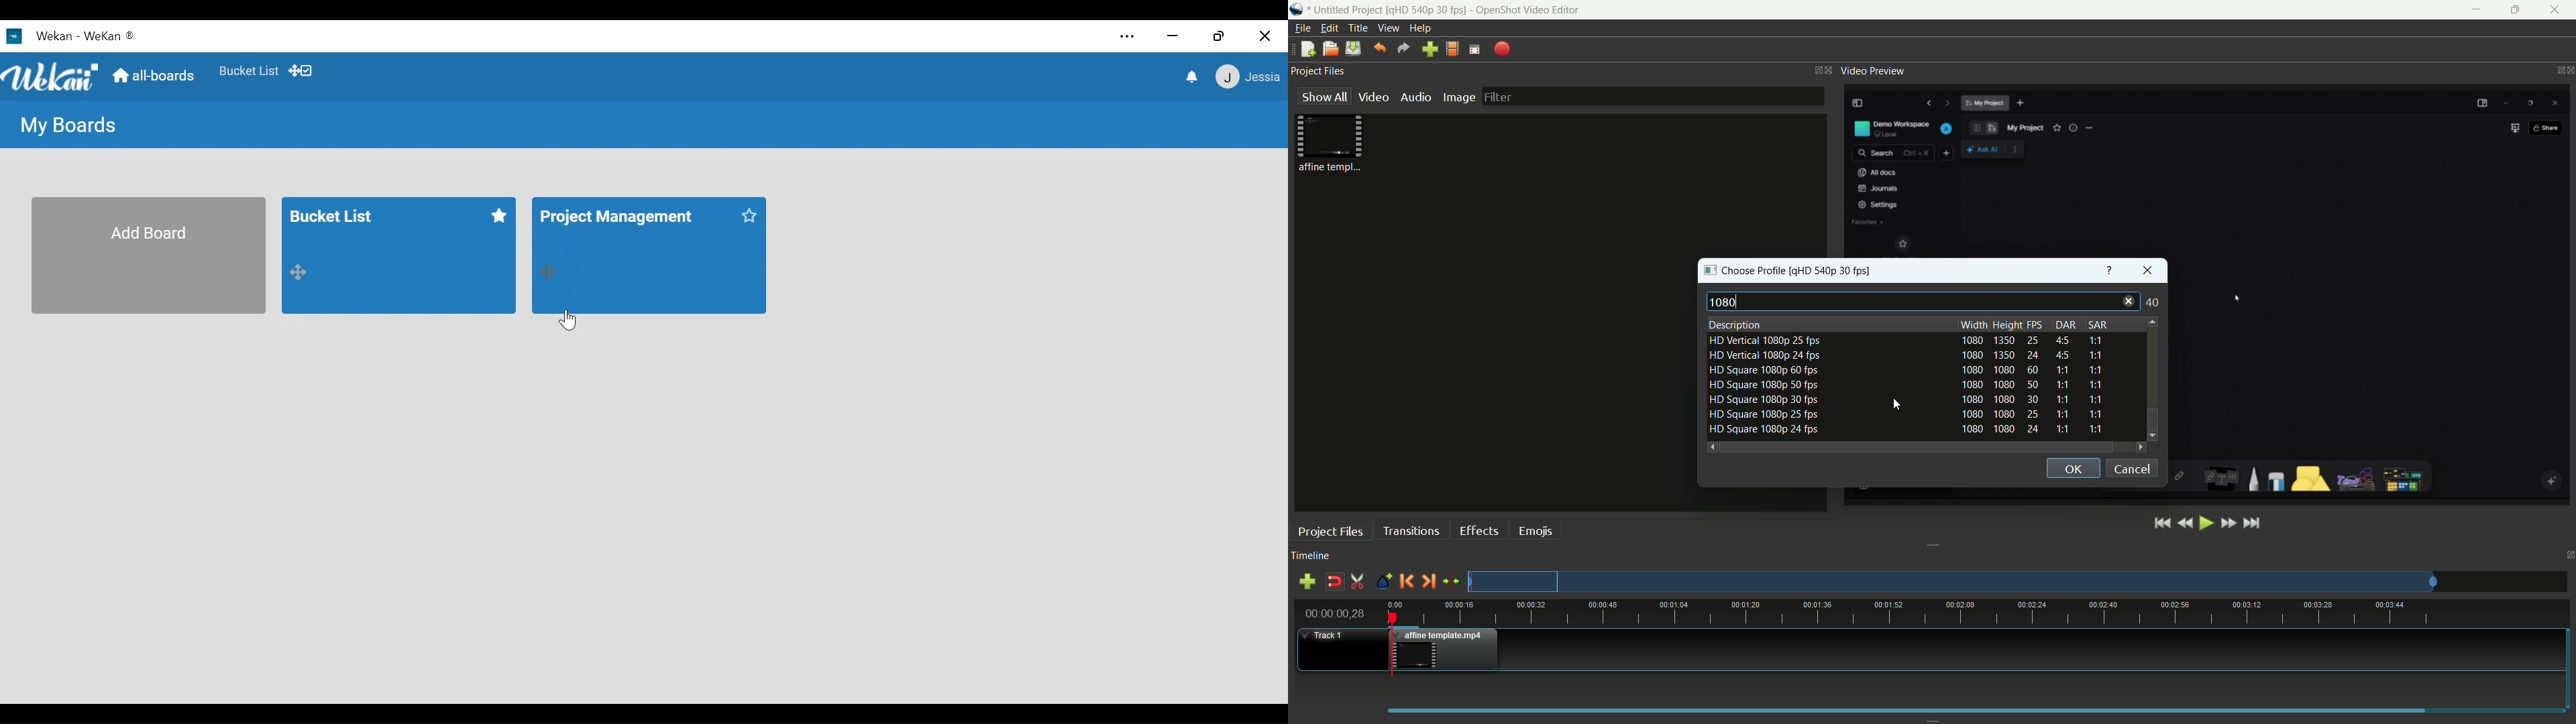 This screenshot has height=728, width=2576. I want to click on transitions, so click(1411, 530).